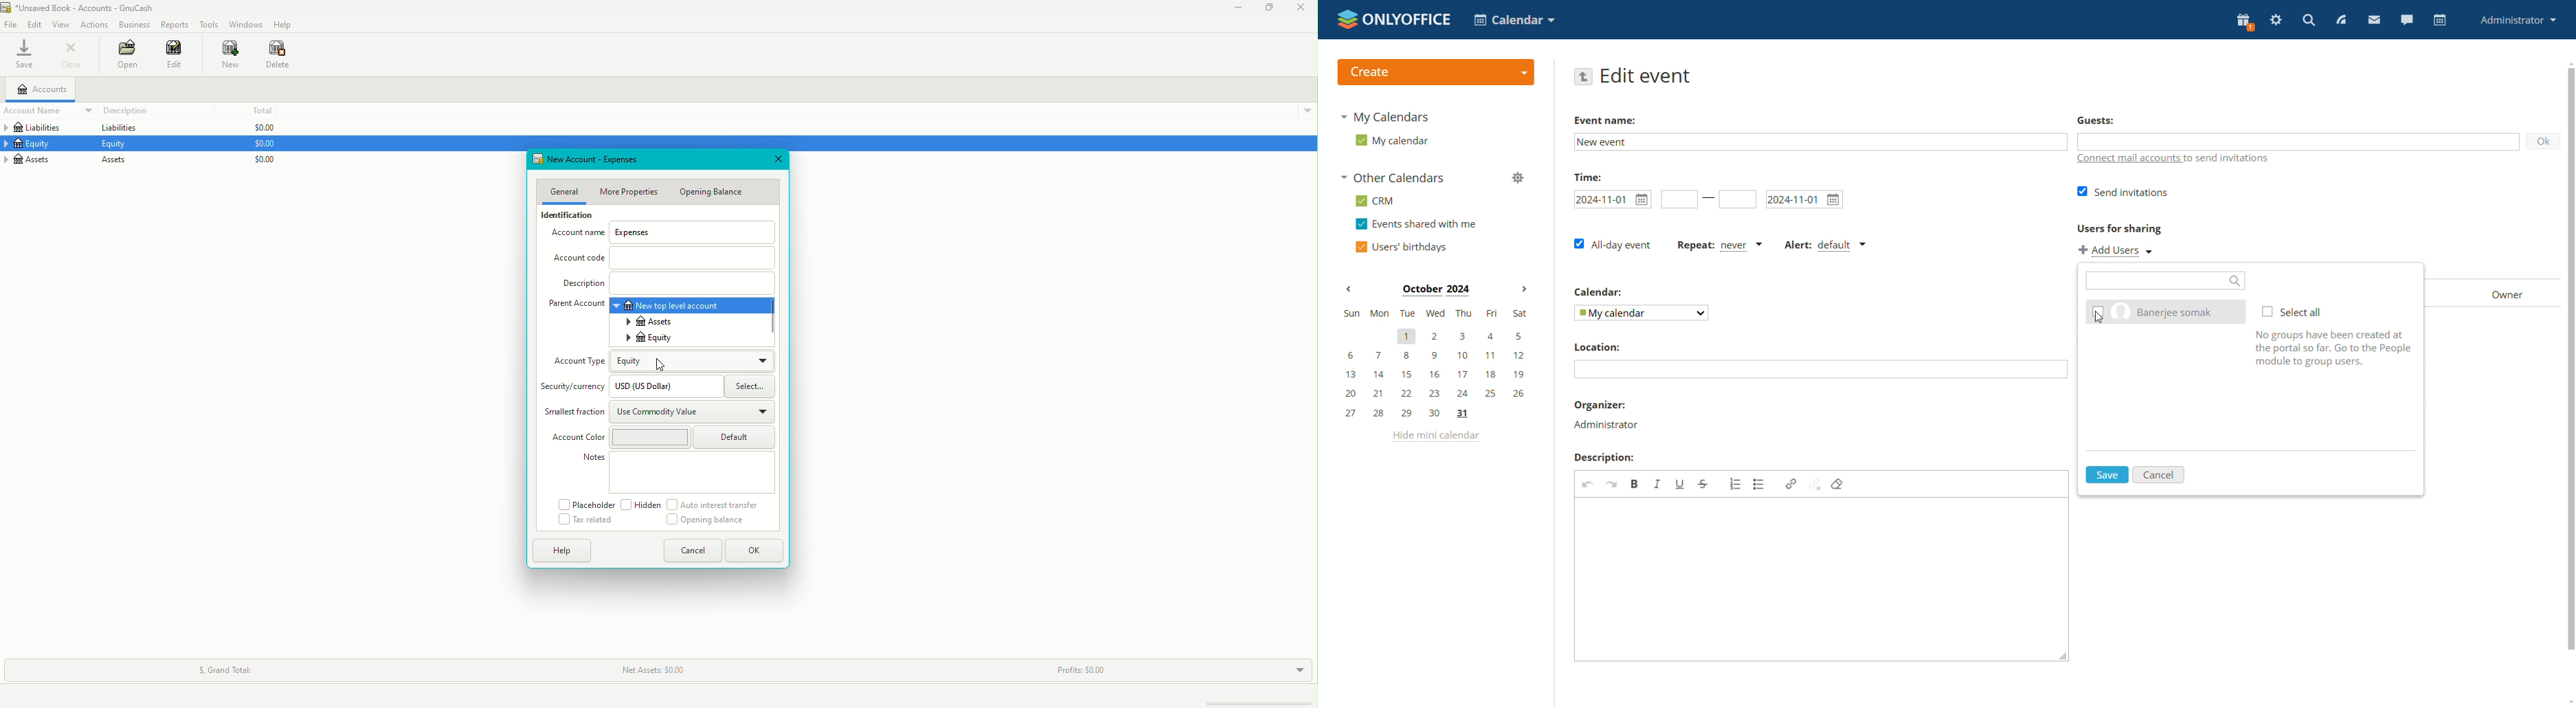 This screenshot has width=2576, height=728. What do you see at coordinates (1435, 290) in the screenshot?
I see `Month on display` at bounding box center [1435, 290].